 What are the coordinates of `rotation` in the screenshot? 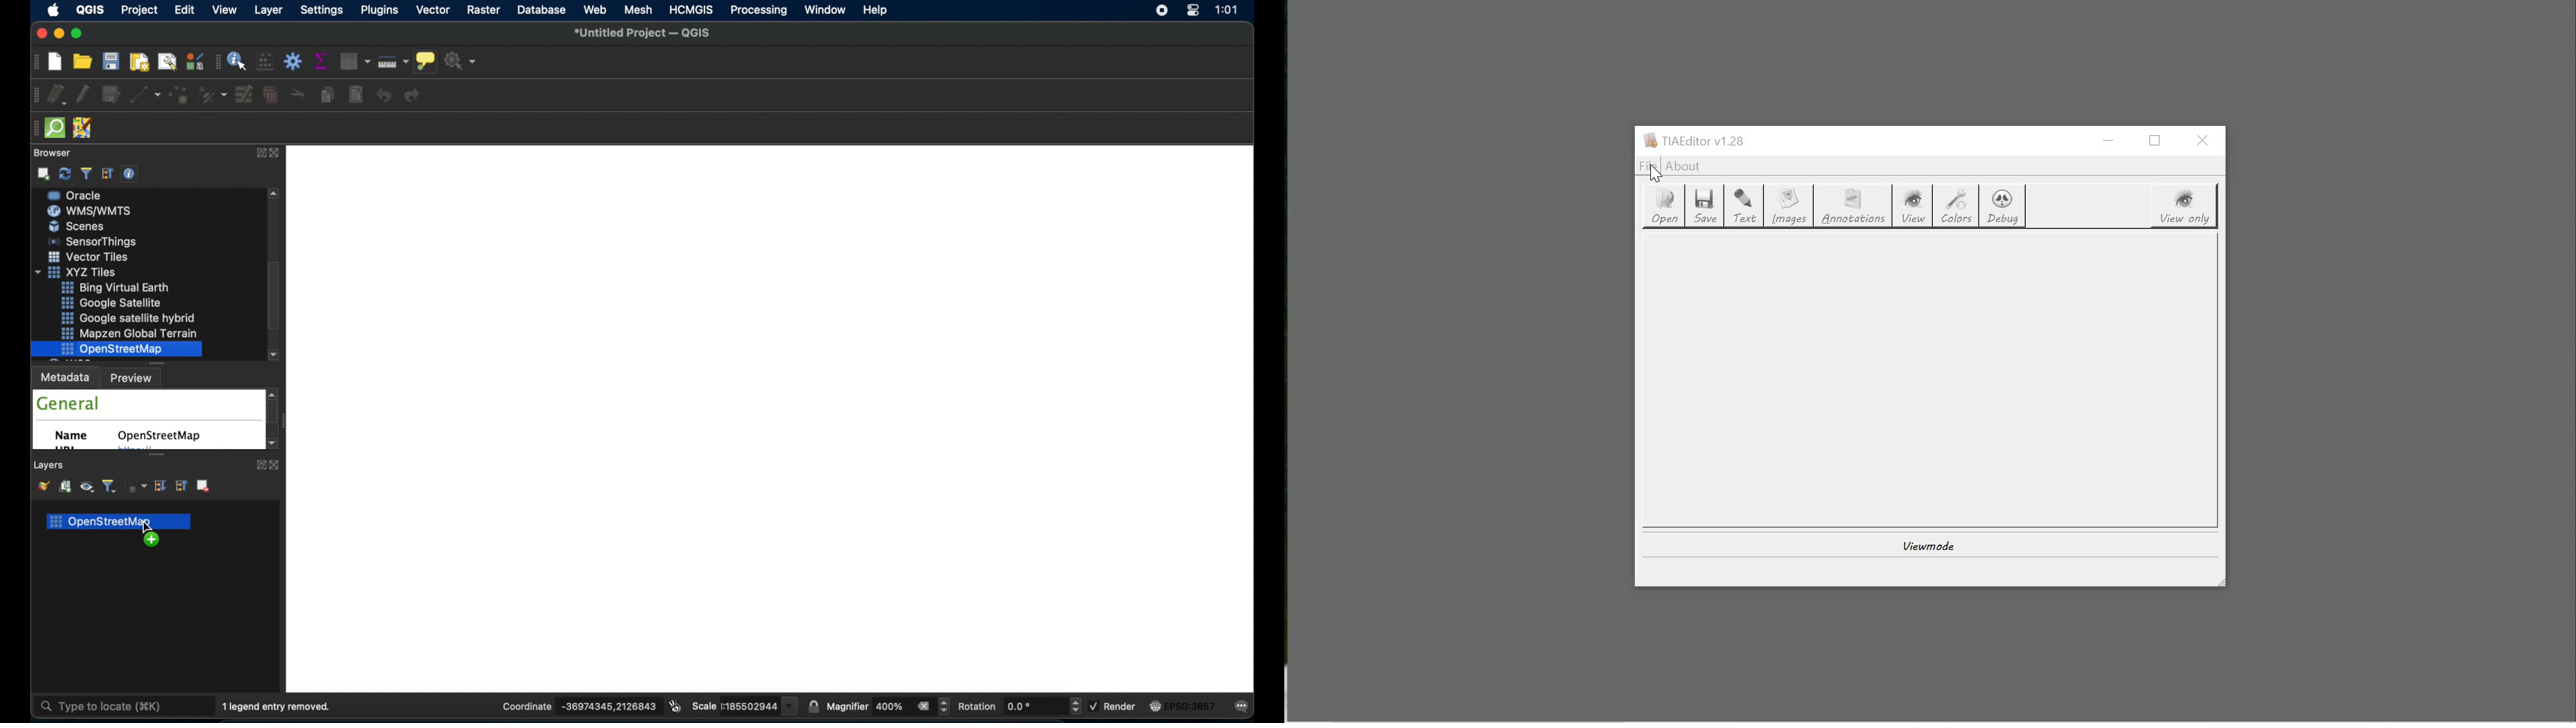 It's located at (1021, 706).